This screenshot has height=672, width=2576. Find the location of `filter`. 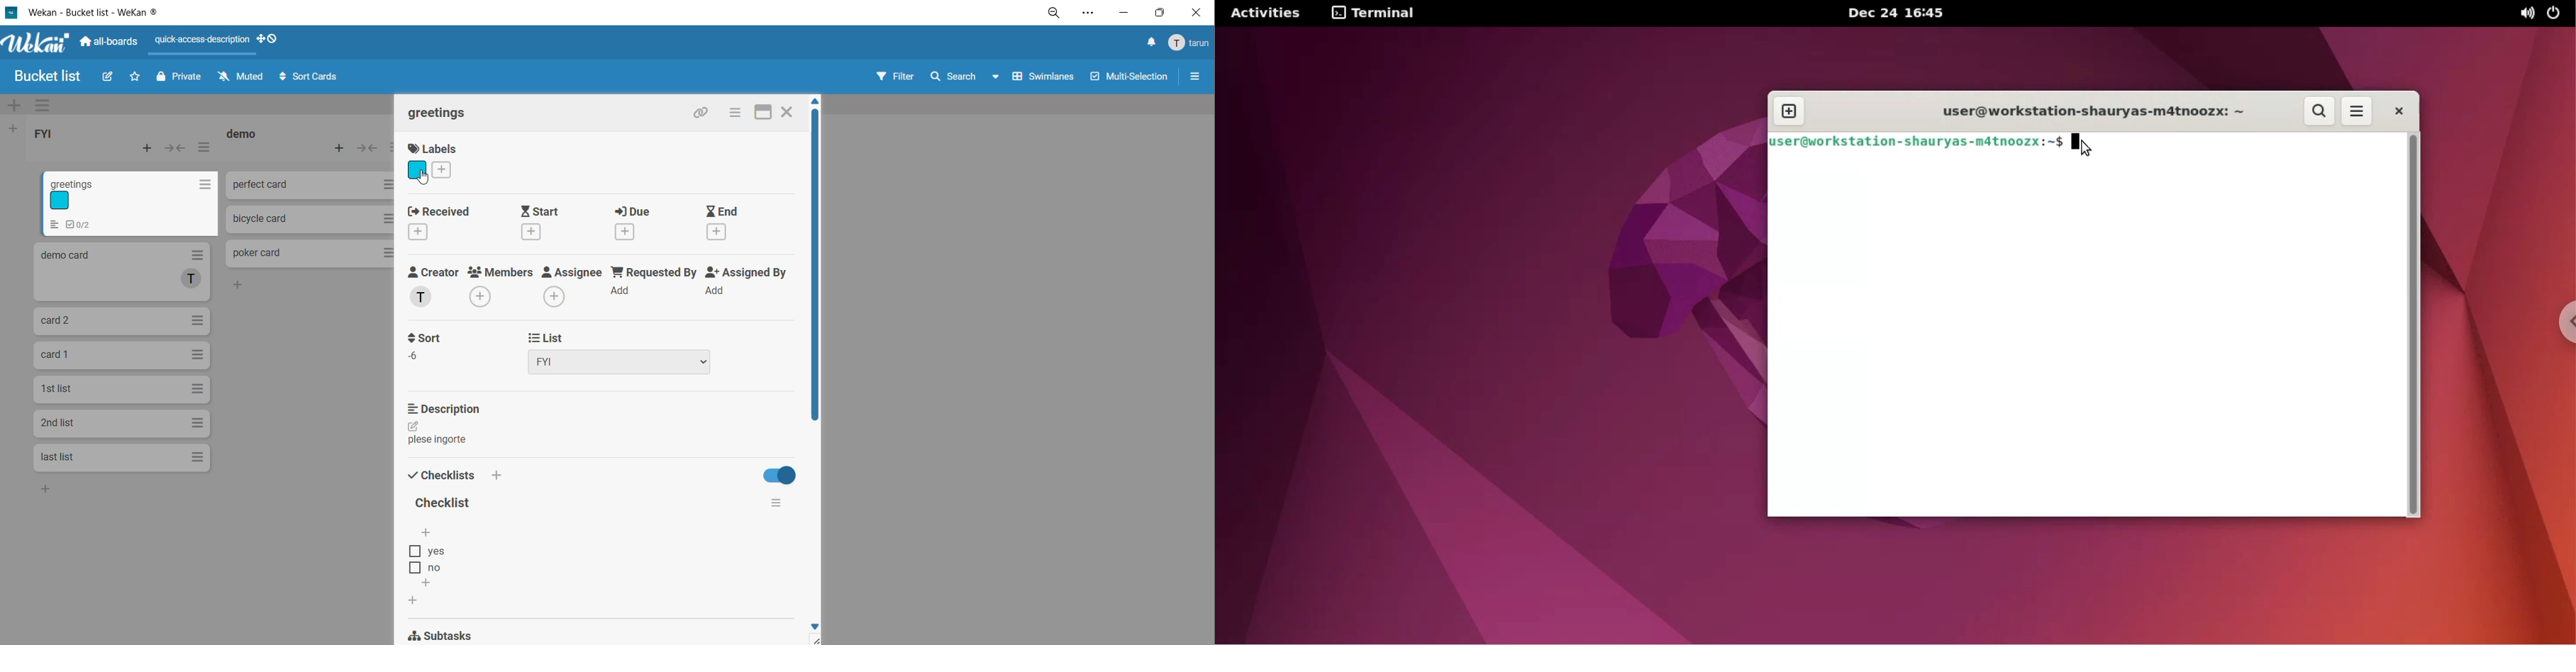

filter is located at coordinates (893, 77).